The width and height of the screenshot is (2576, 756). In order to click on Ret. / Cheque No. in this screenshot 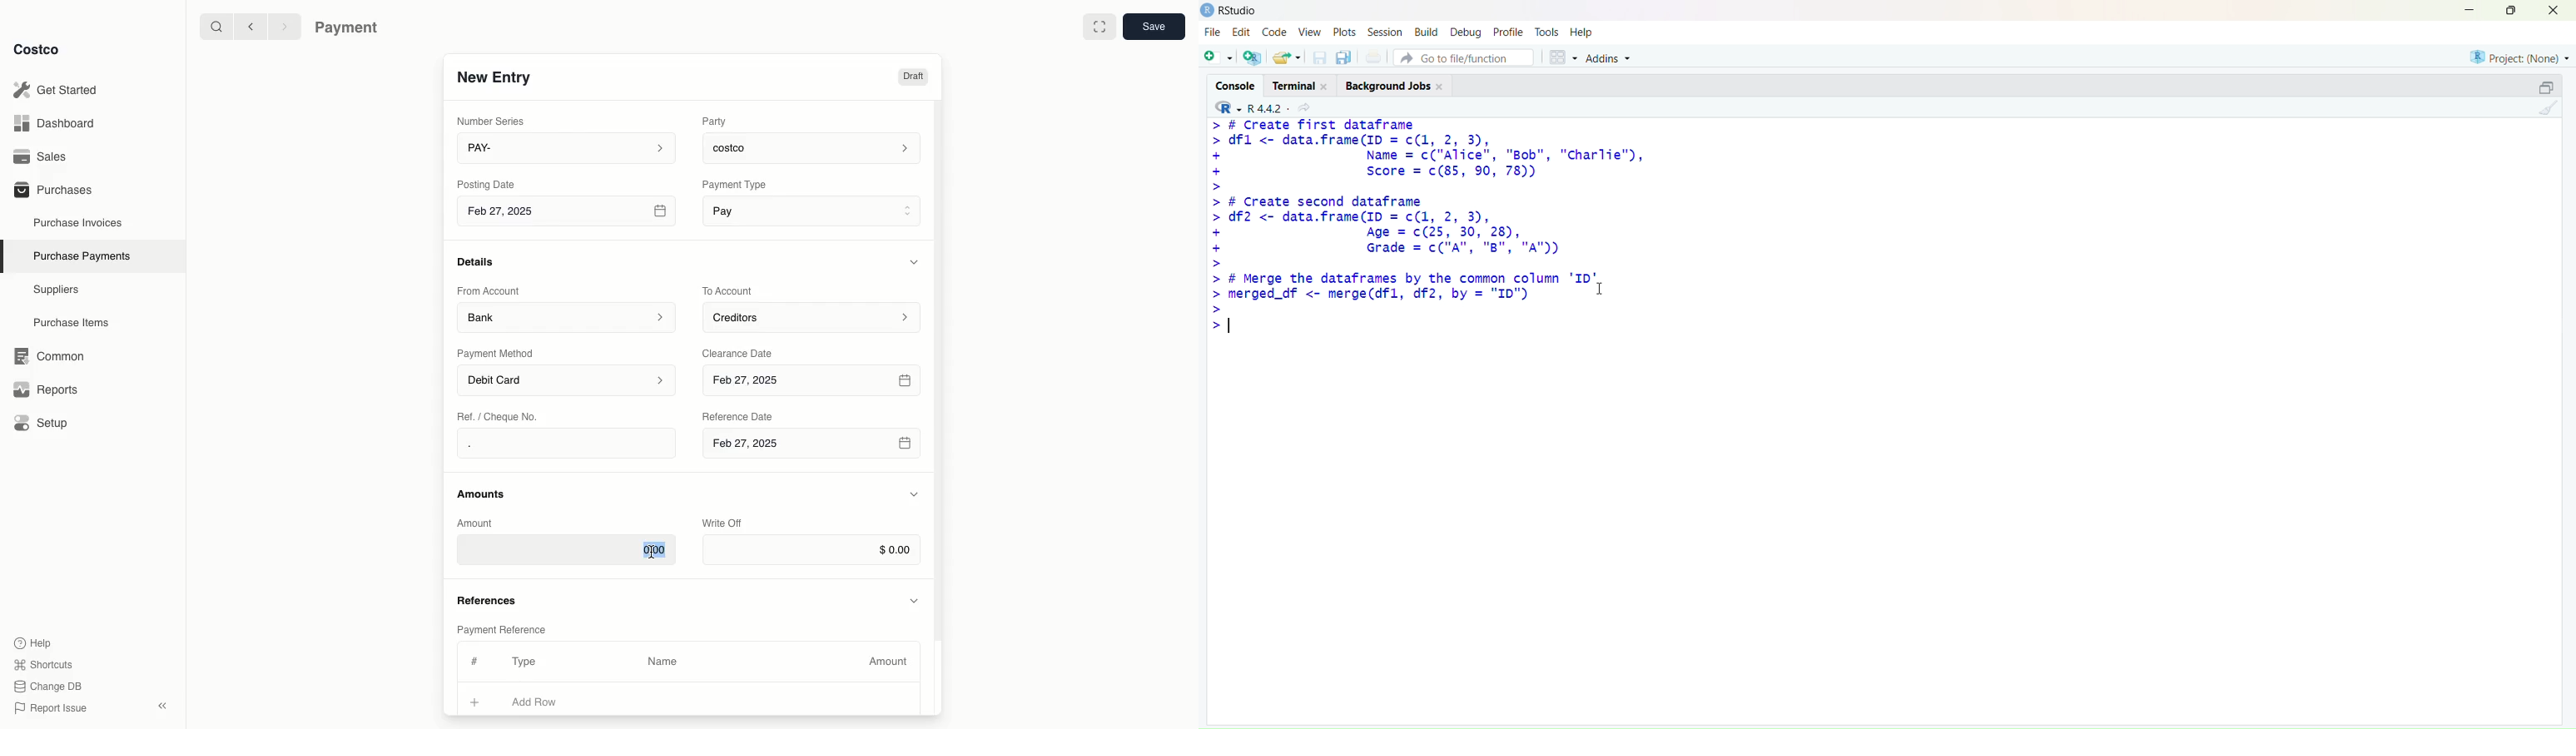, I will do `click(499, 415)`.